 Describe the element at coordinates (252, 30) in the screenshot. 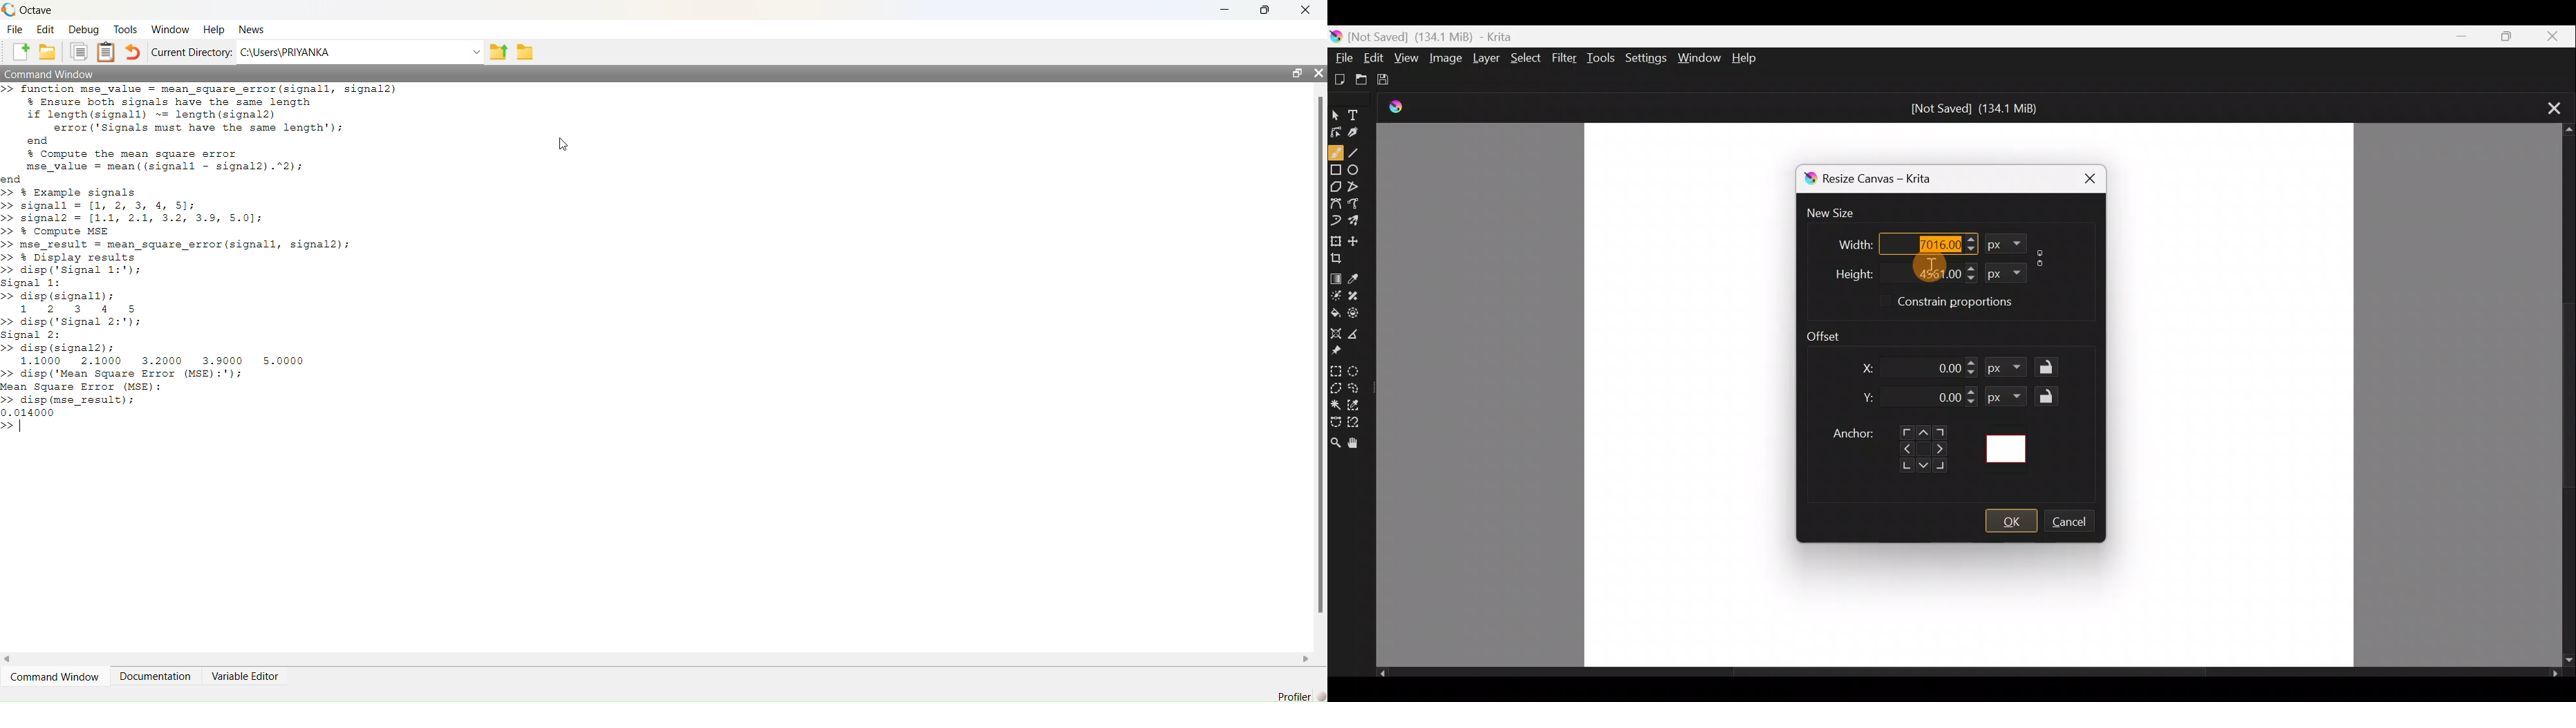

I see `news` at that location.